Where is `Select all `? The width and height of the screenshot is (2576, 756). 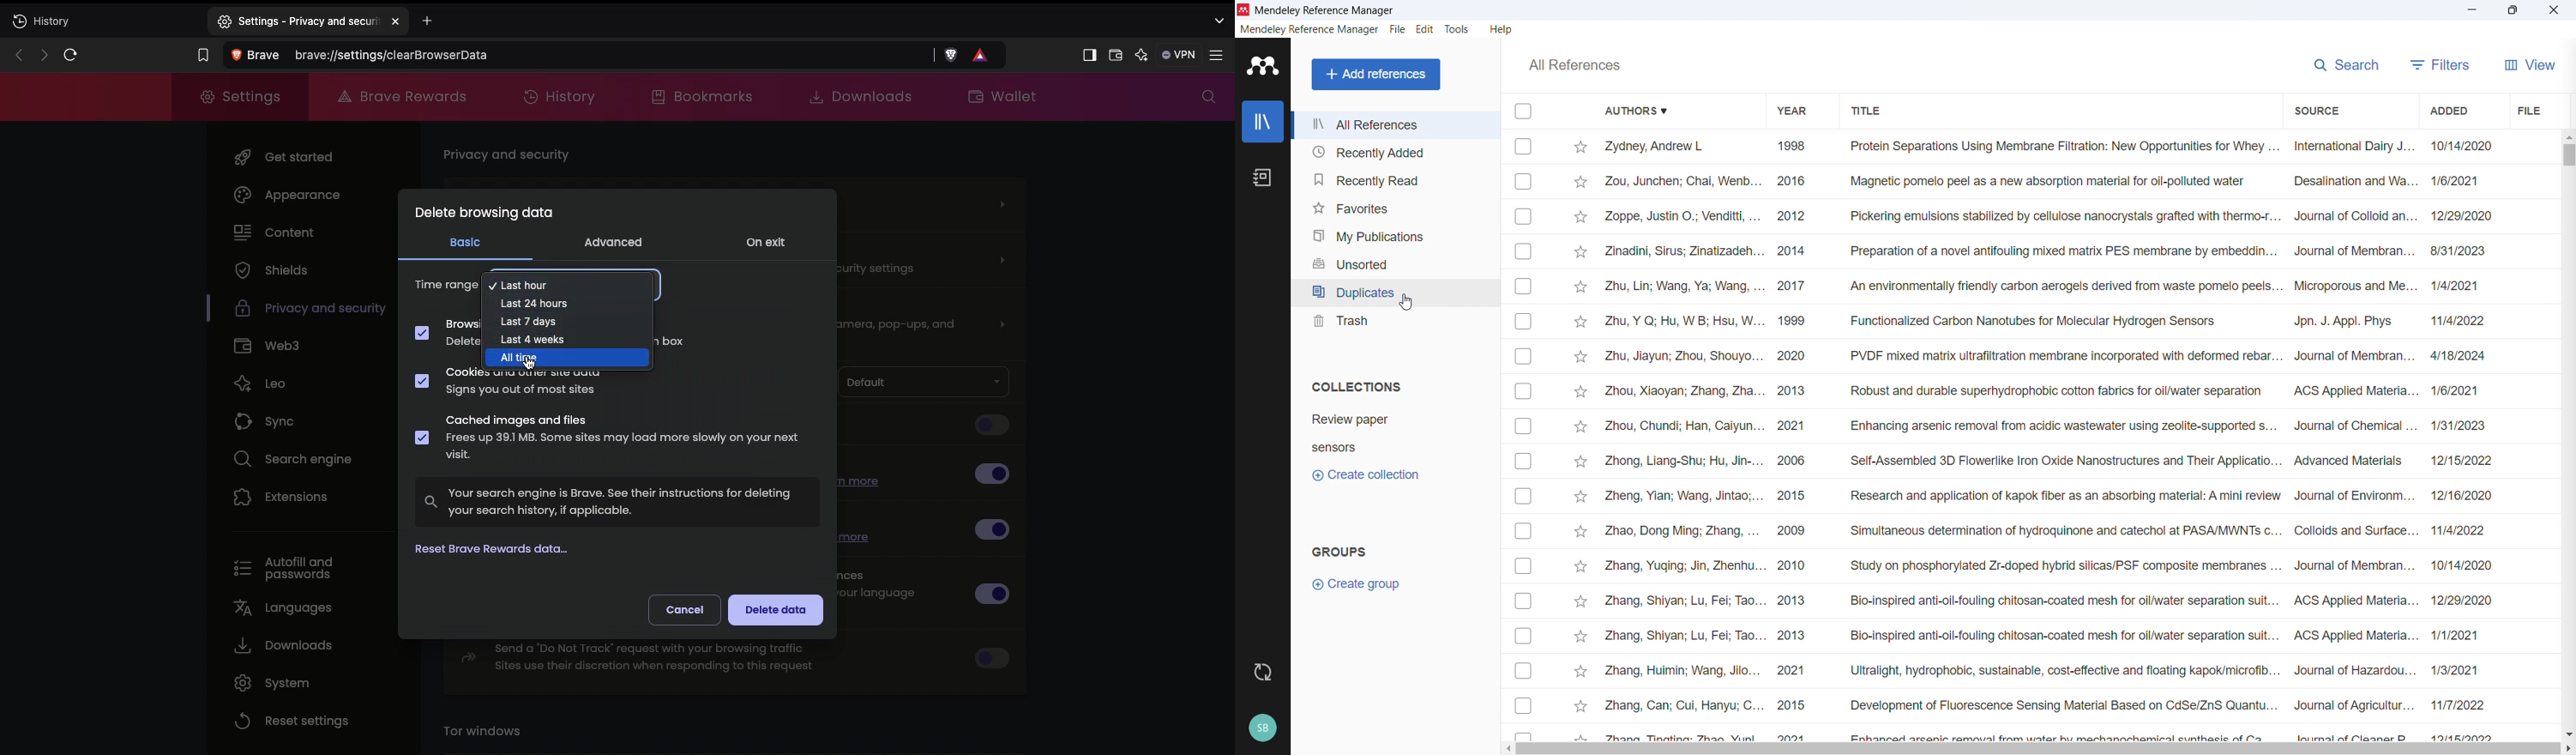
Select all  is located at coordinates (1523, 111).